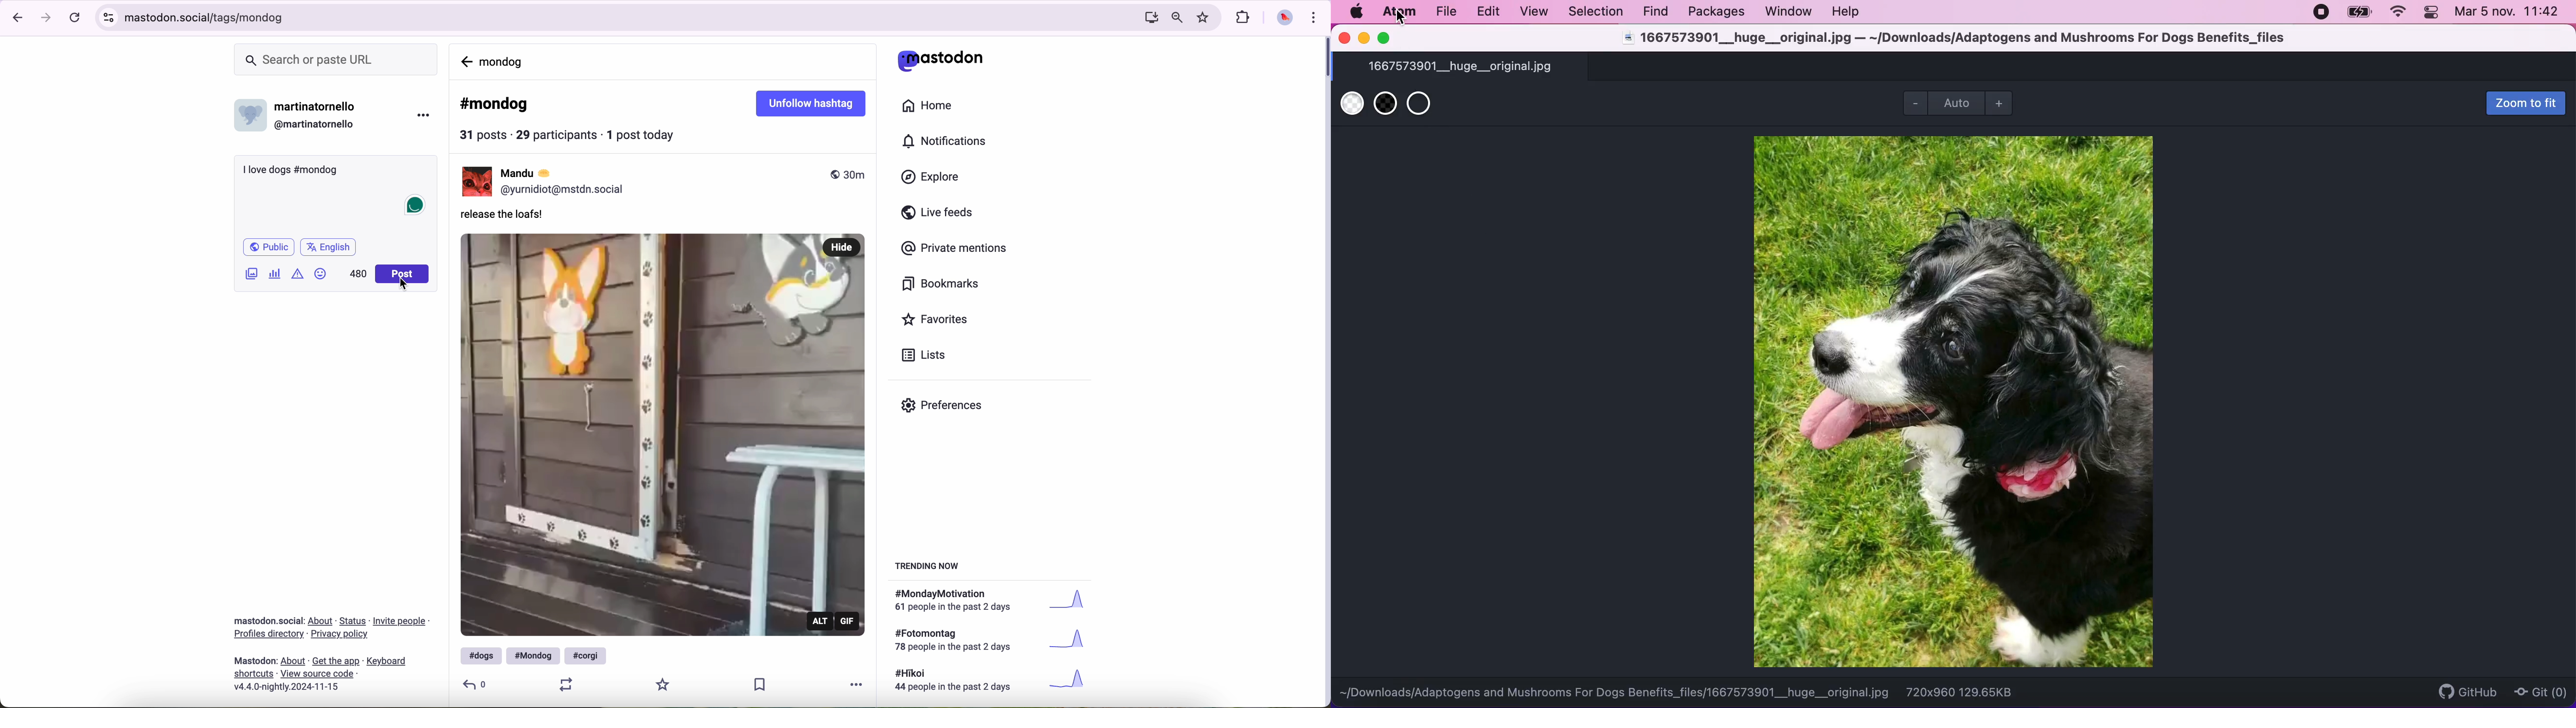 Image resolution: width=2576 pixels, height=728 pixels. Describe the element at coordinates (1075, 602) in the screenshot. I see `graph` at that location.